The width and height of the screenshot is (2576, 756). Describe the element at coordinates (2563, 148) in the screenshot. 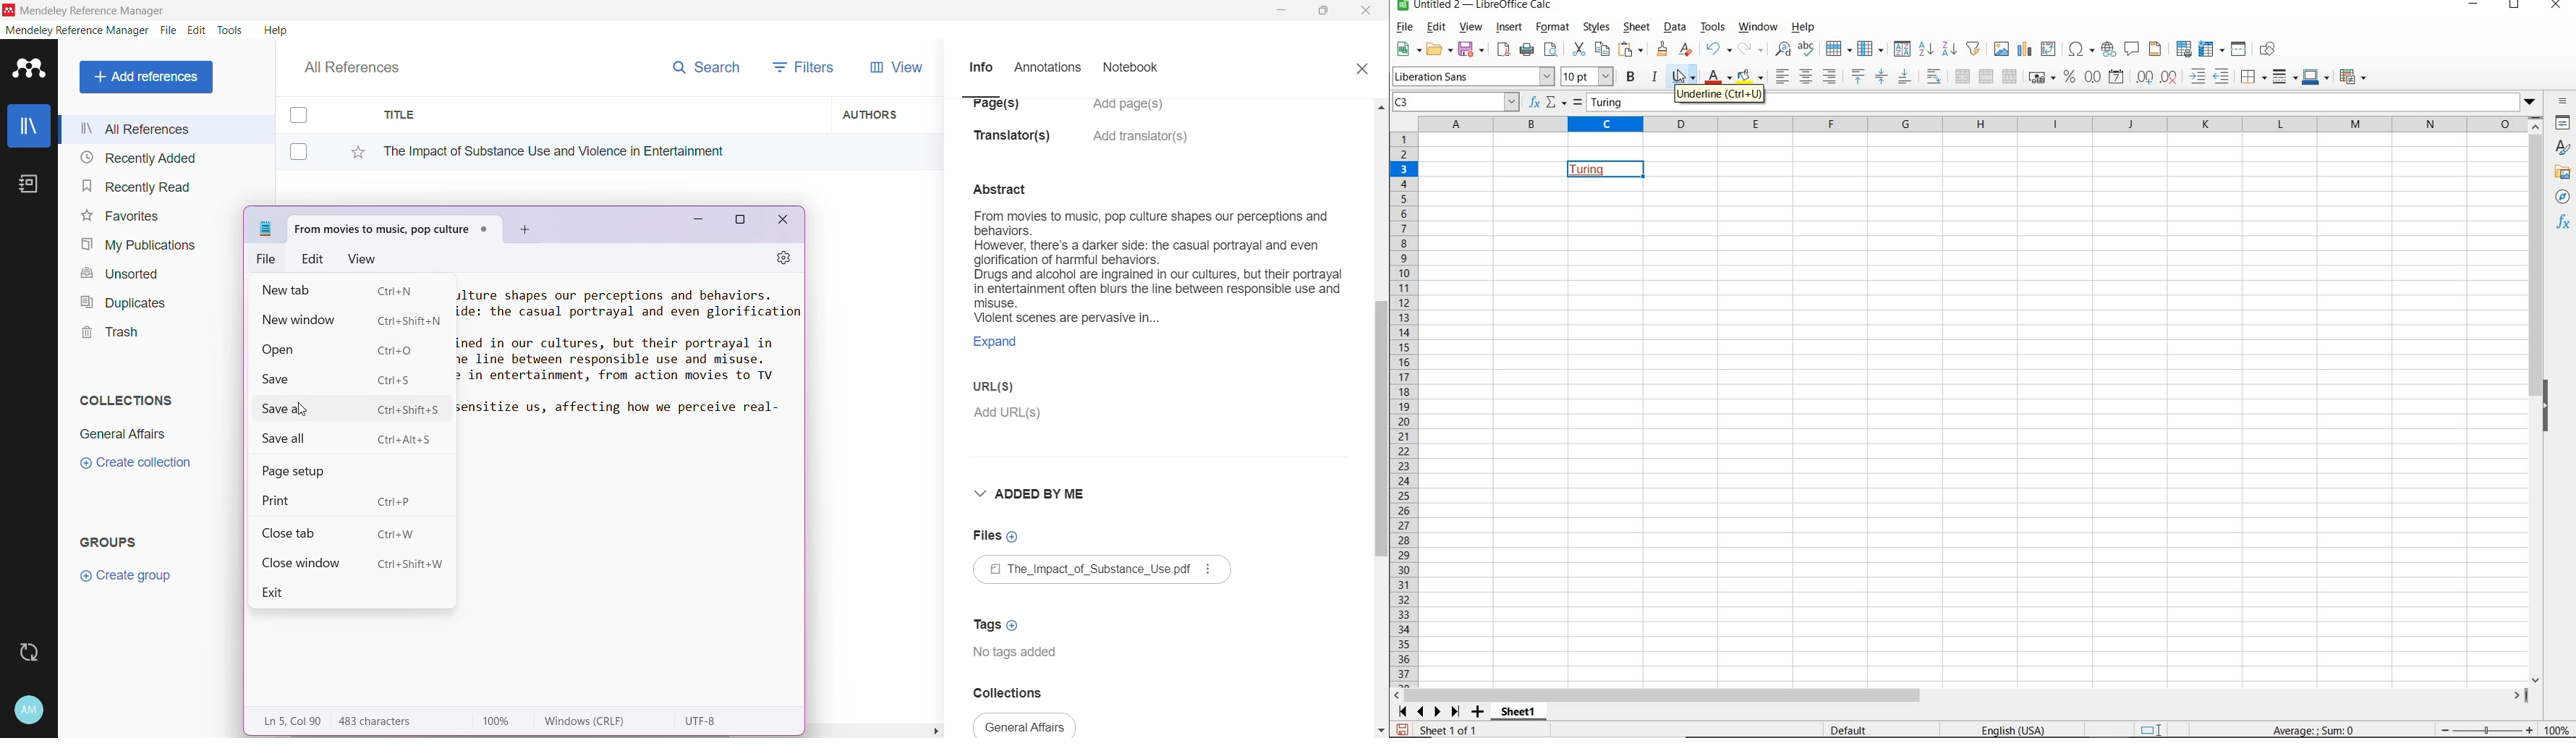

I see `styles` at that location.